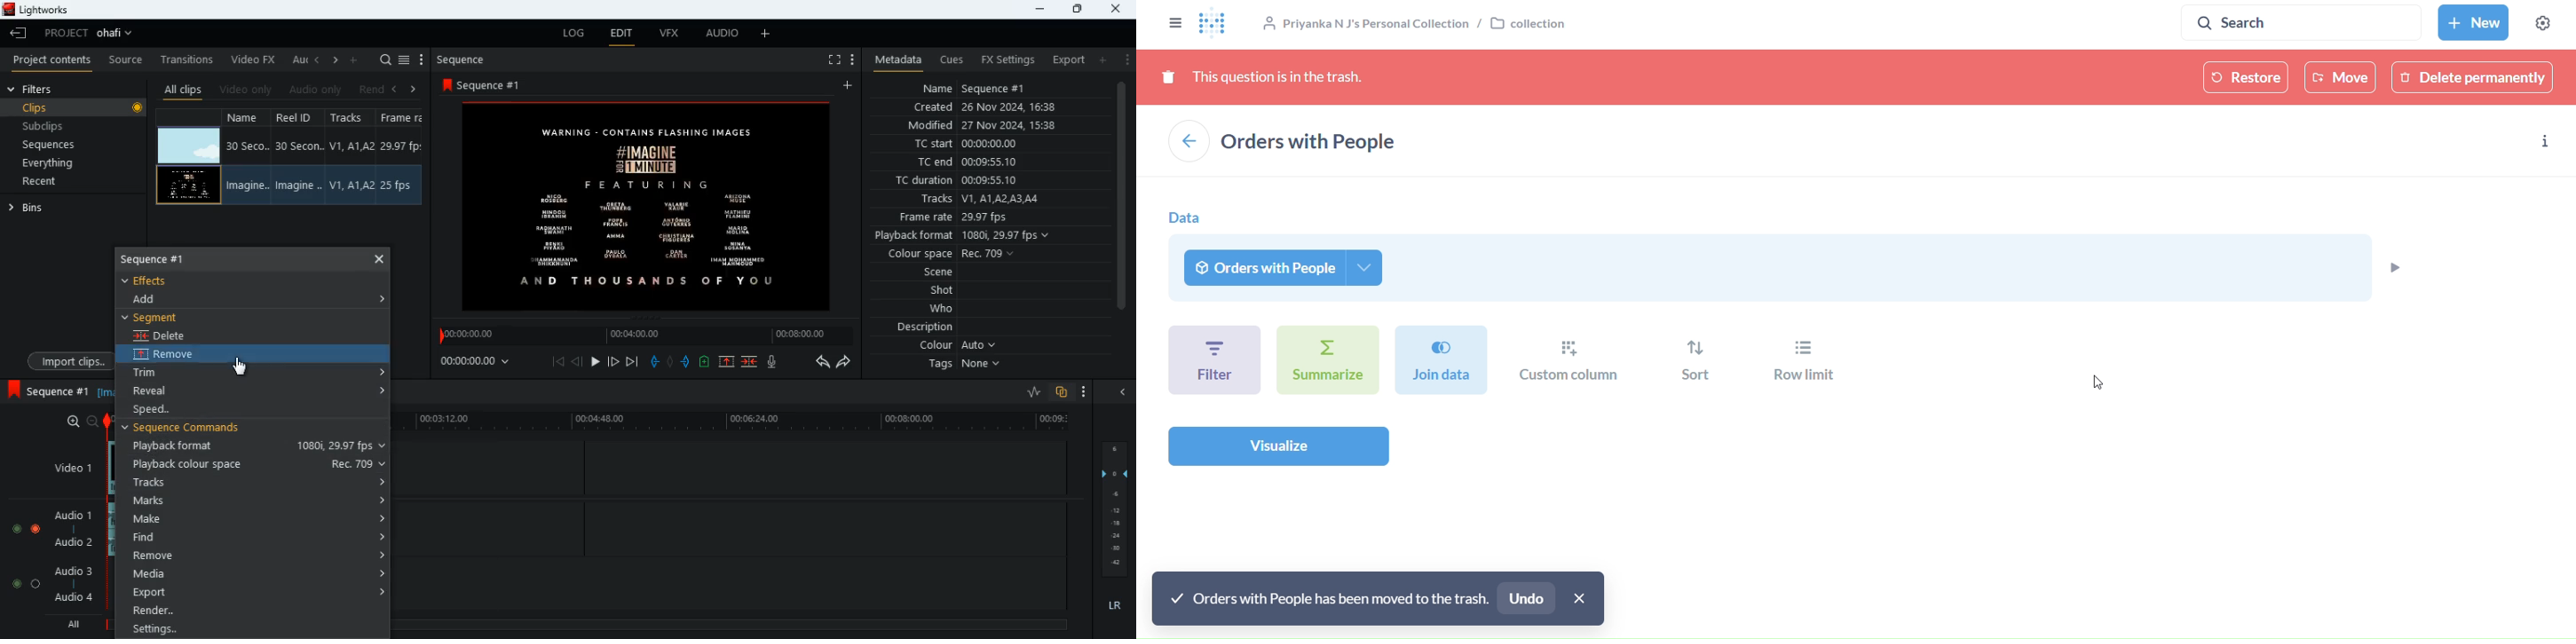 The image size is (2576, 644). Describe the element at coordinates (51, 59) in the screenshot. I see `project contents` at that location.